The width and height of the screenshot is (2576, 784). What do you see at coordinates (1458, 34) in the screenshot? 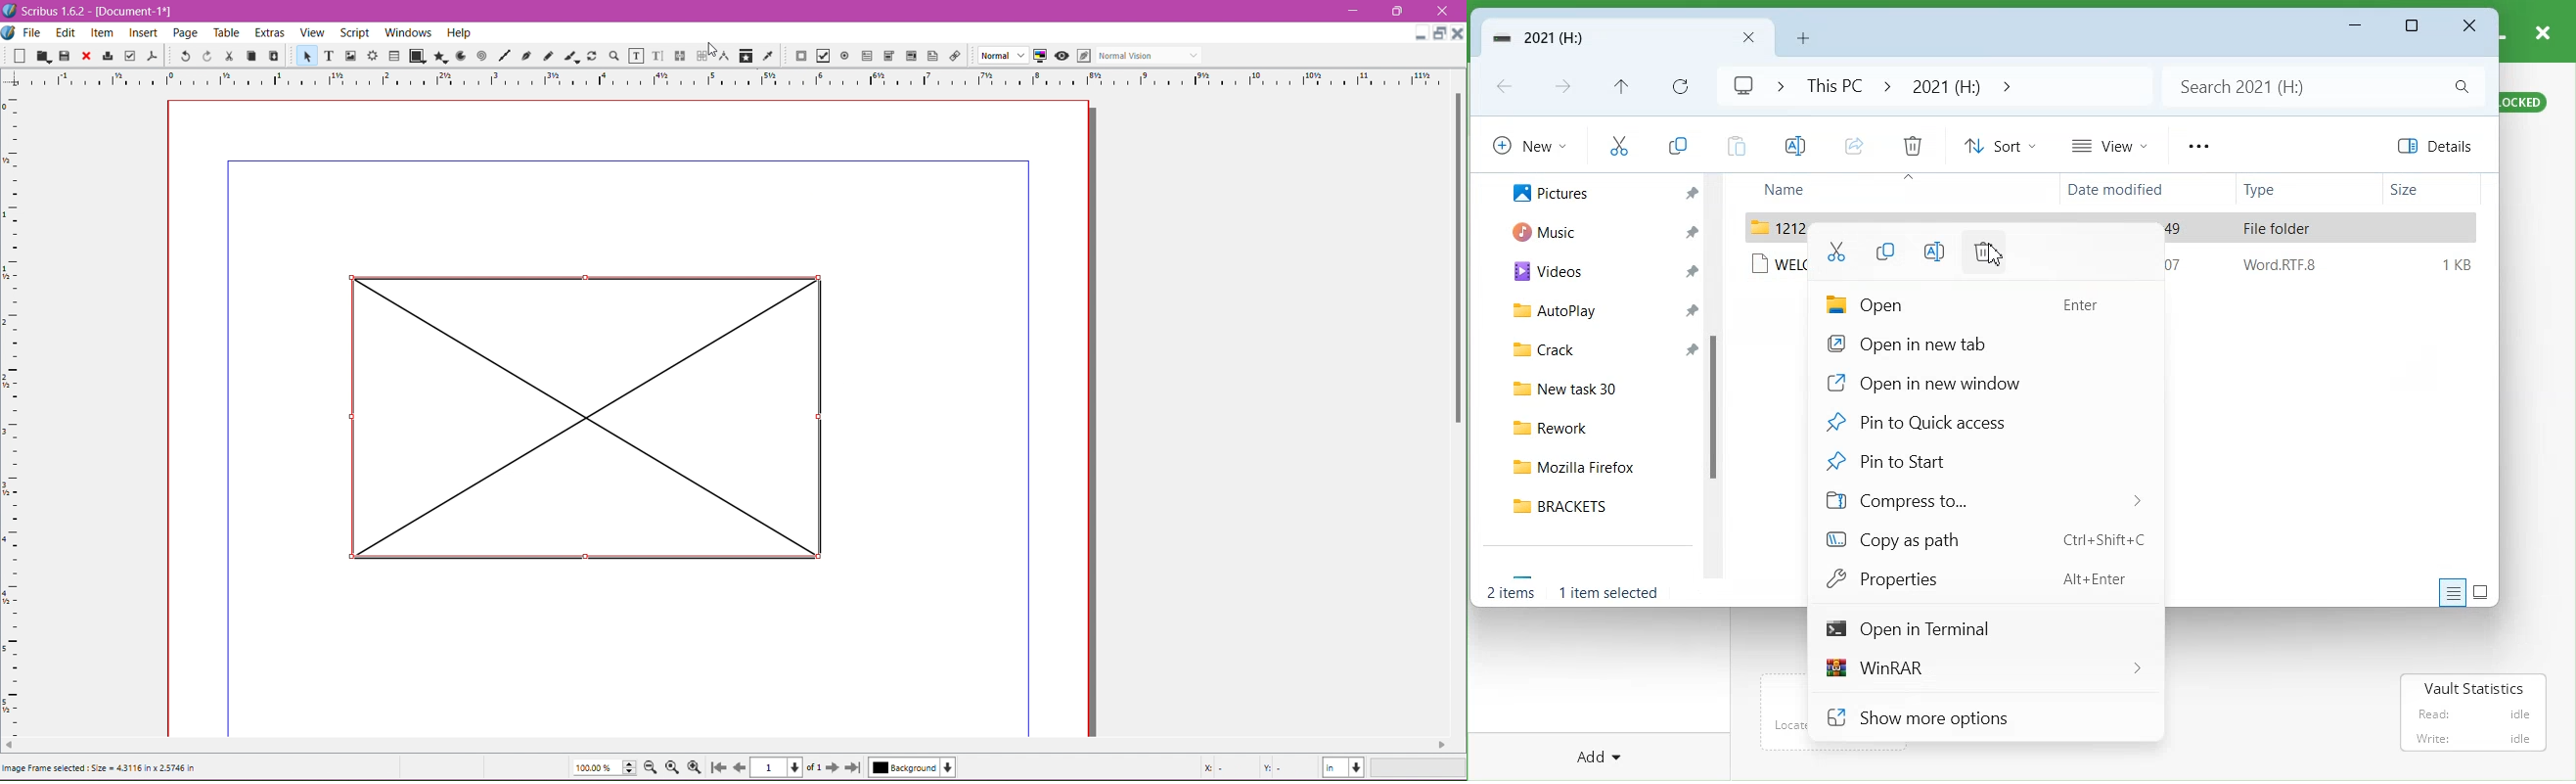
I see `Close Document` at bounding box center [1458, 34].